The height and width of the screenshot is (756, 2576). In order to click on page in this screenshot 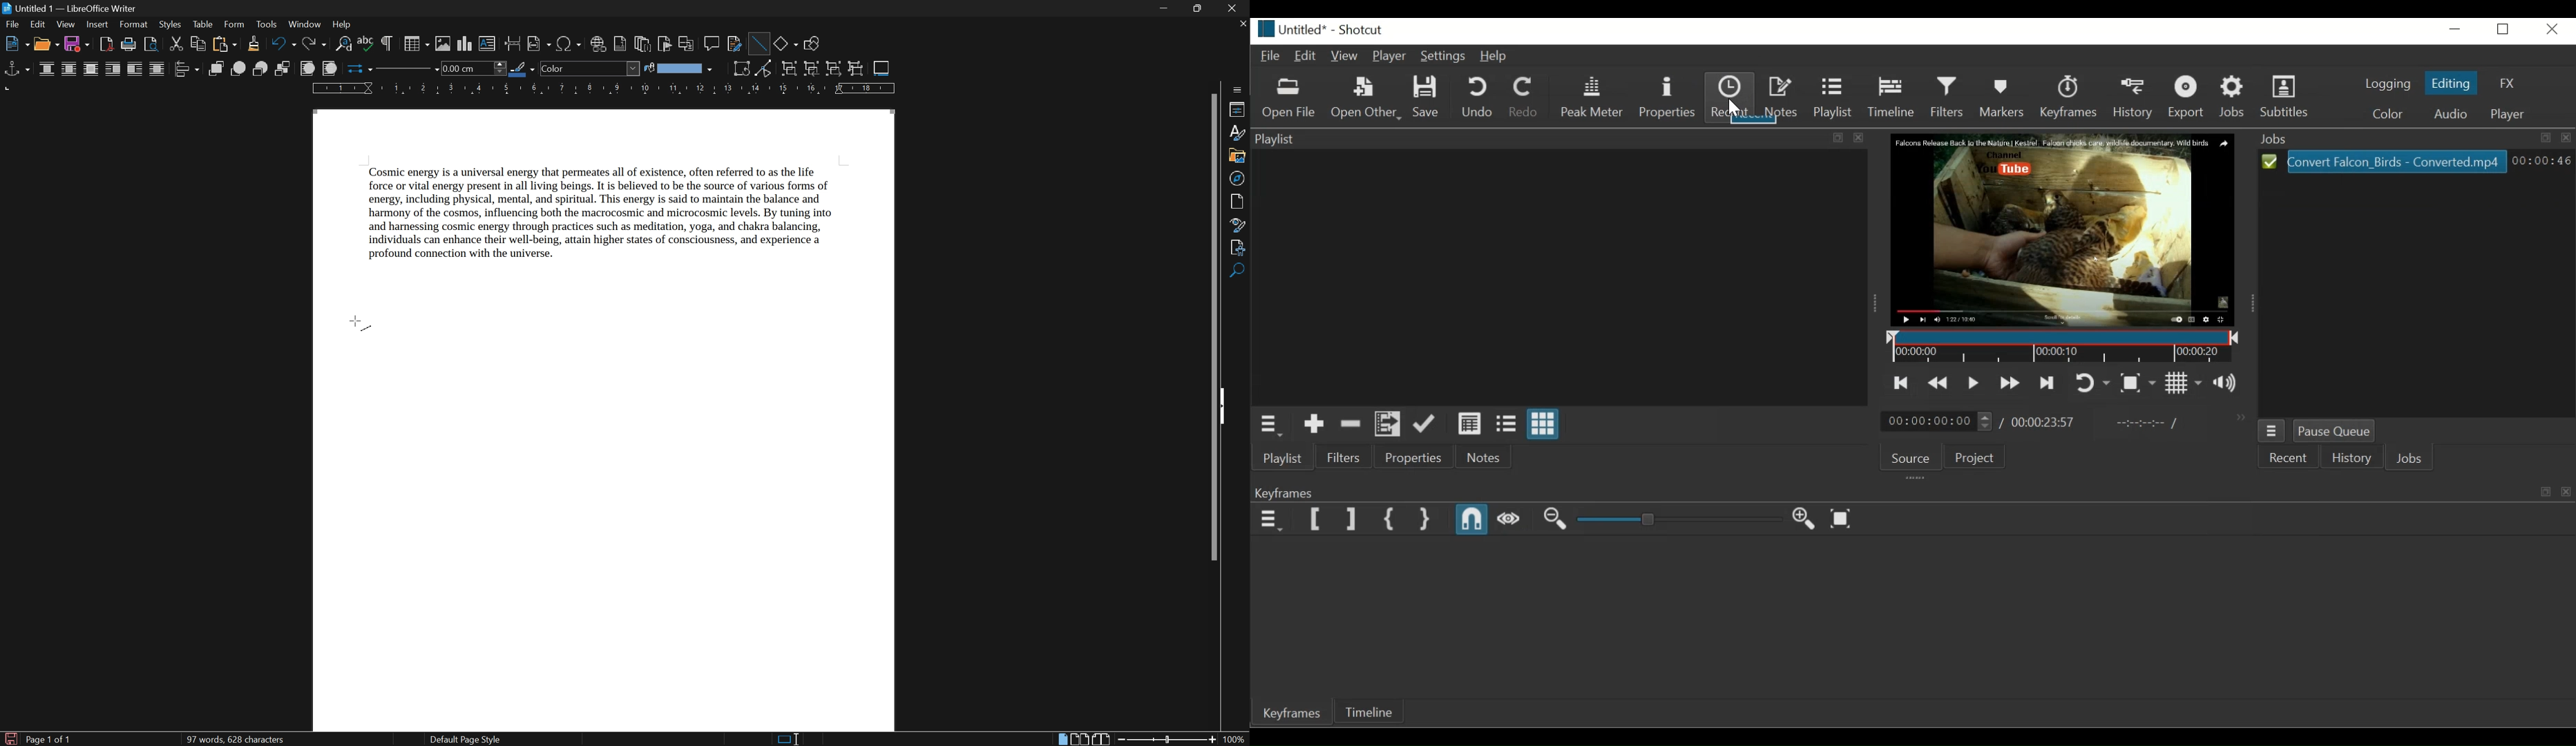, I will do `click(1240, 201)`.